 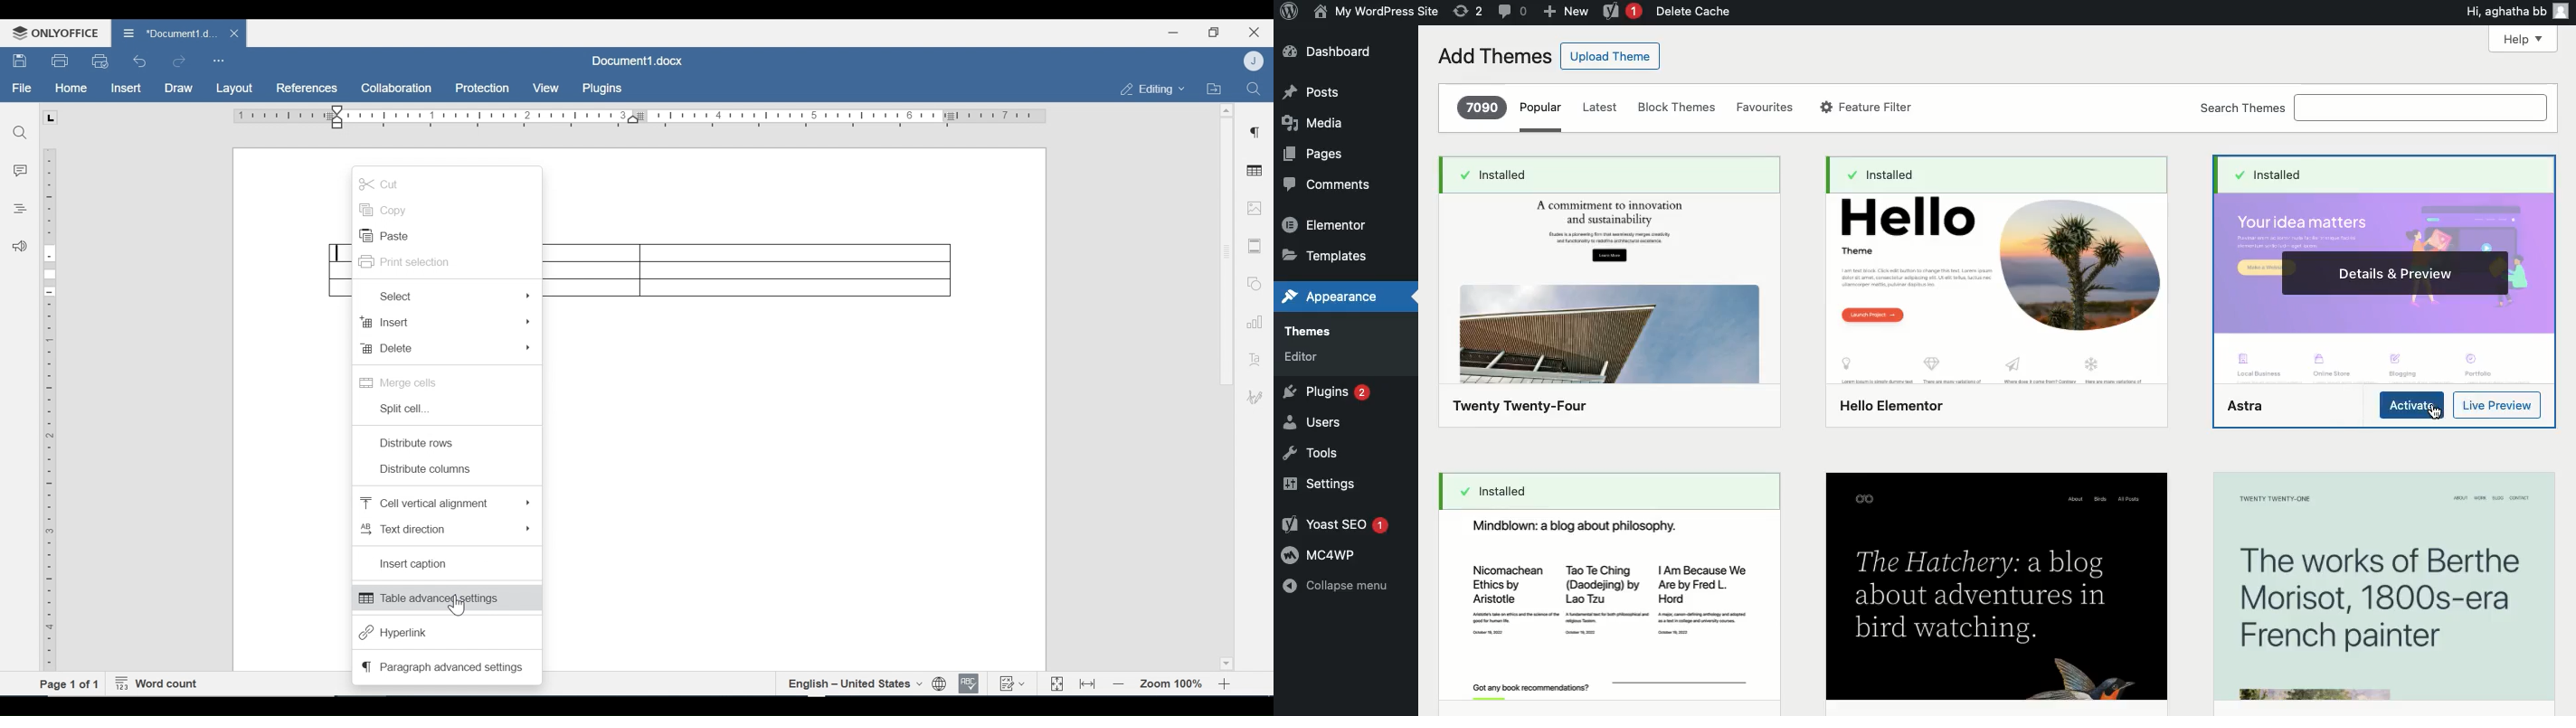 What do you see at coordinates (1320, 554) in the screenshot?
I see `MC4WP` at bounding box center [1320, 554].